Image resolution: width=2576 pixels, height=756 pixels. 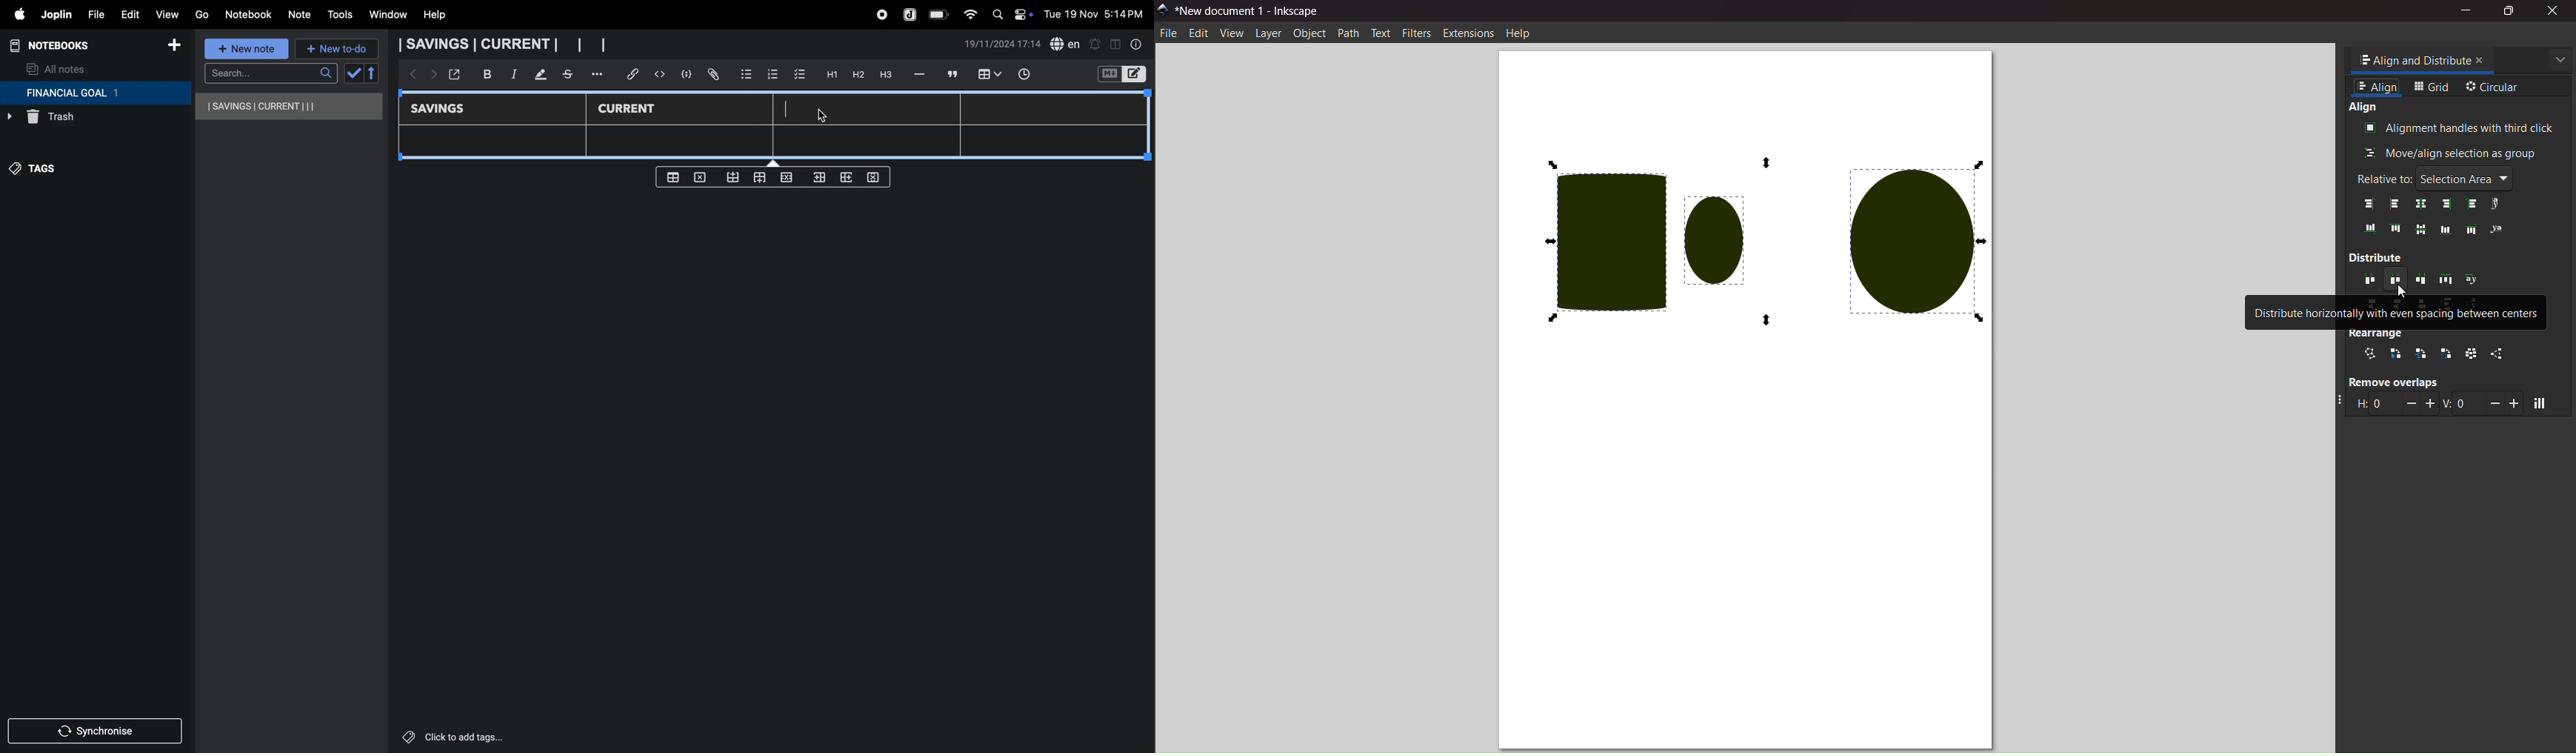 I want to click on code block, so click(x=682, y=74).